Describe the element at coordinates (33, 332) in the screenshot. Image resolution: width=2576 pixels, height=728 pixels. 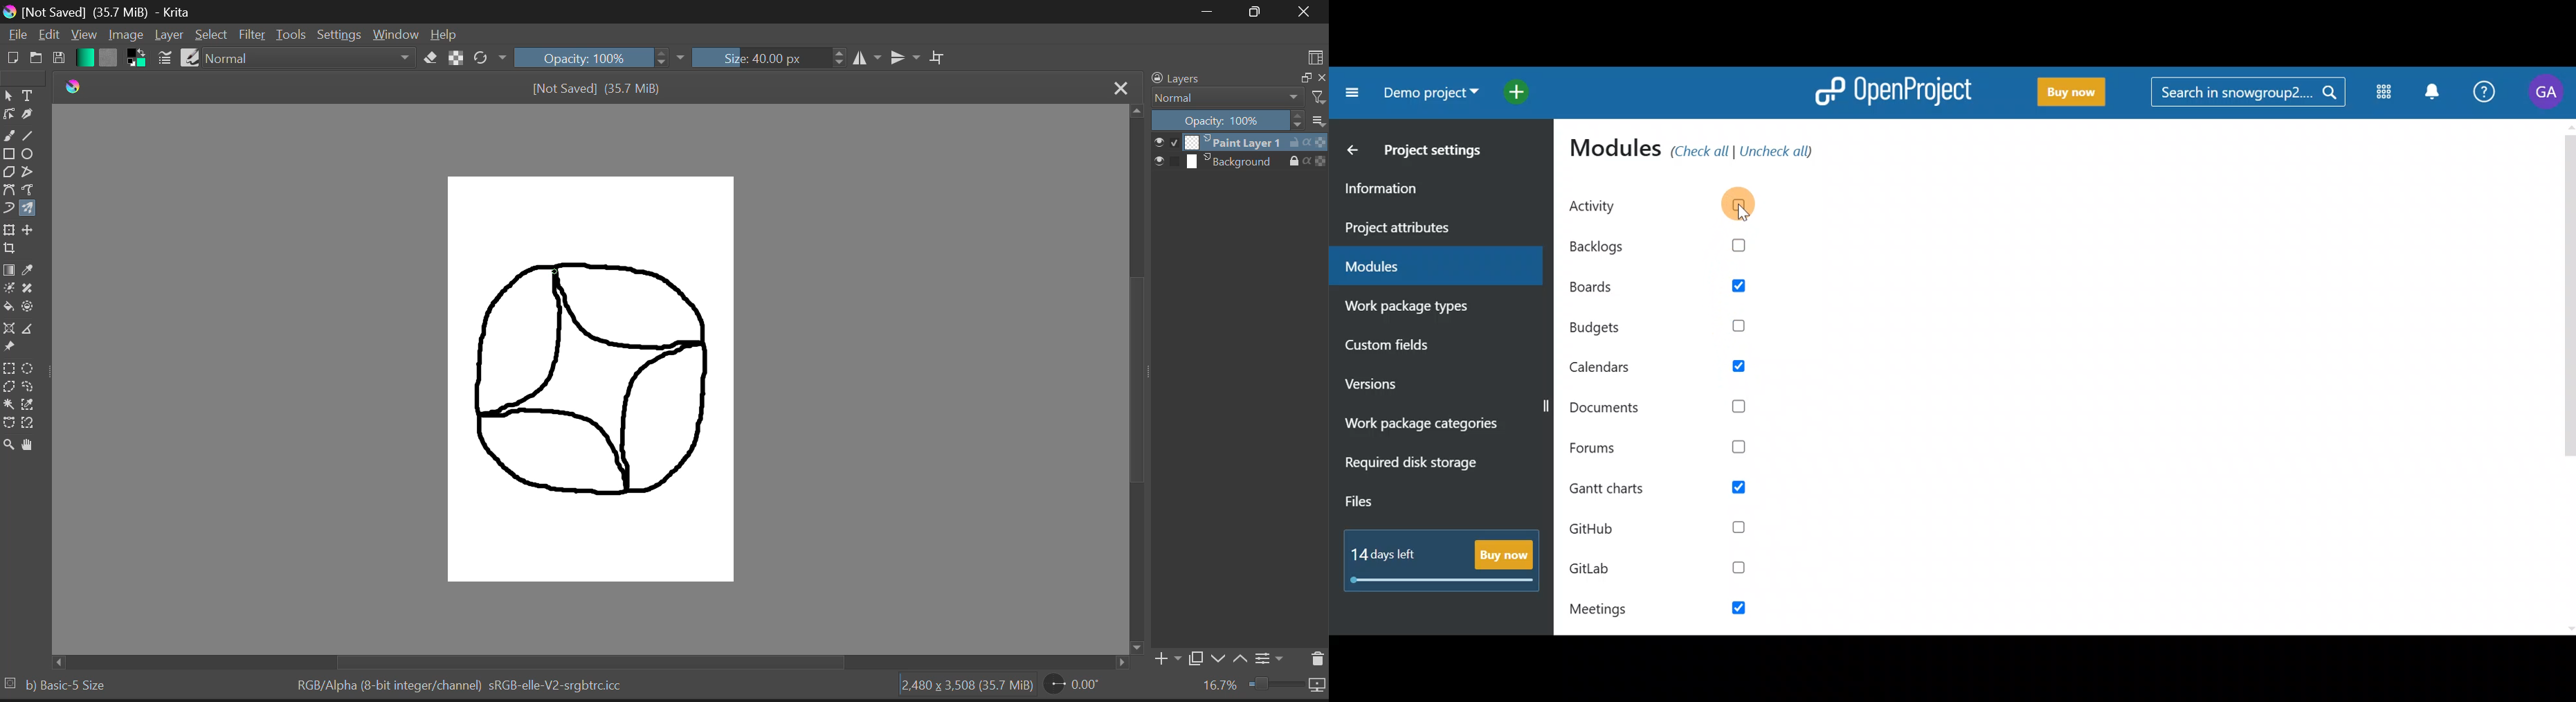
I see `Measurements` at that location.